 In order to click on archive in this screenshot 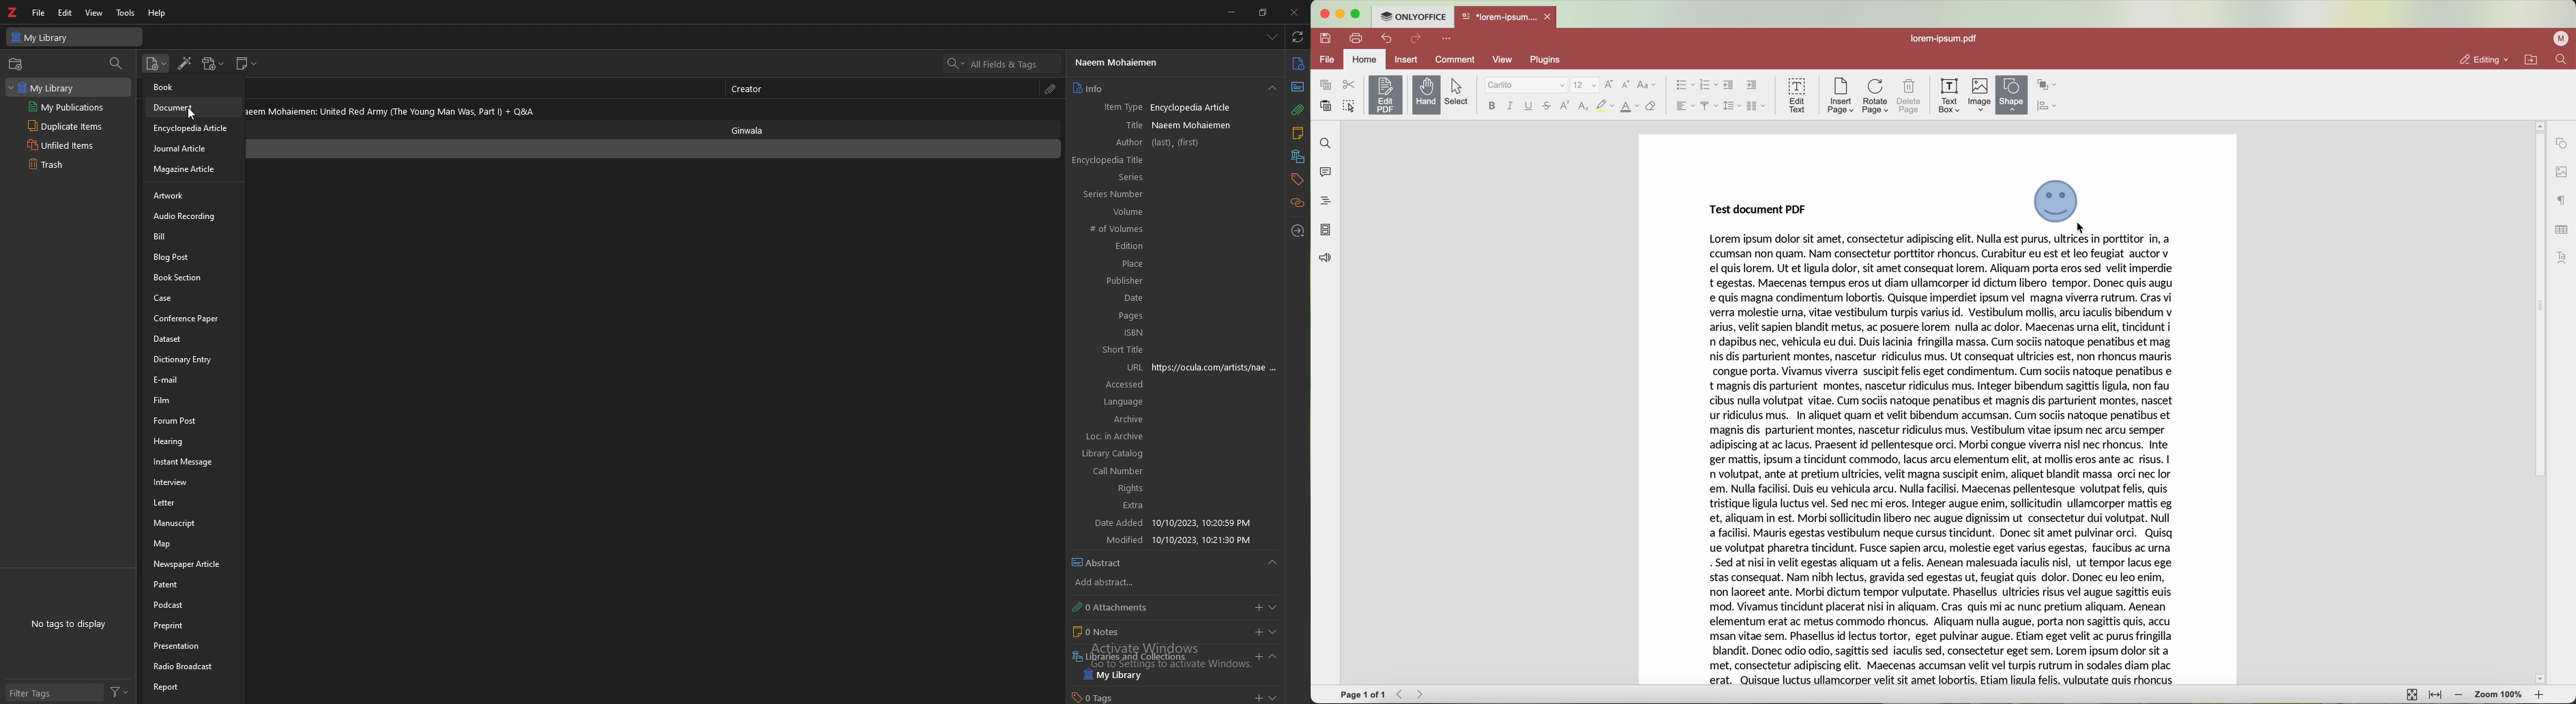, I will do `click(1109, 420)`.